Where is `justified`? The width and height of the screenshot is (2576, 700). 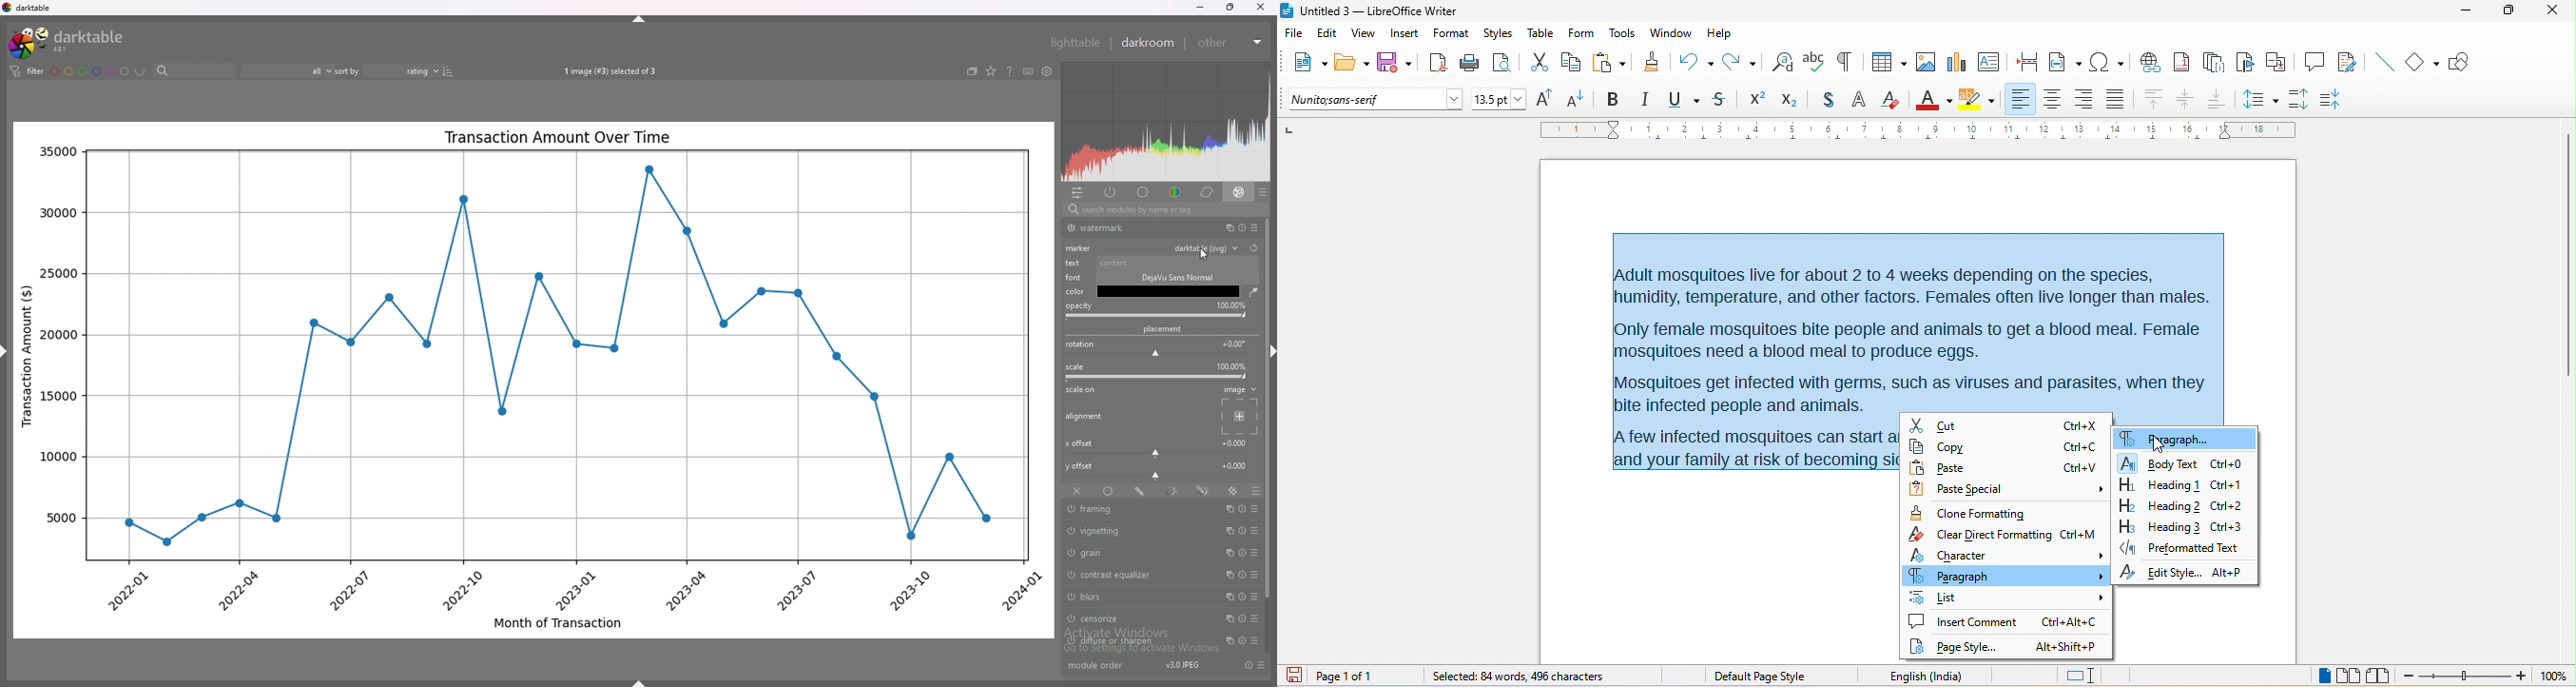 justified is located at coordinates (2119, 97).